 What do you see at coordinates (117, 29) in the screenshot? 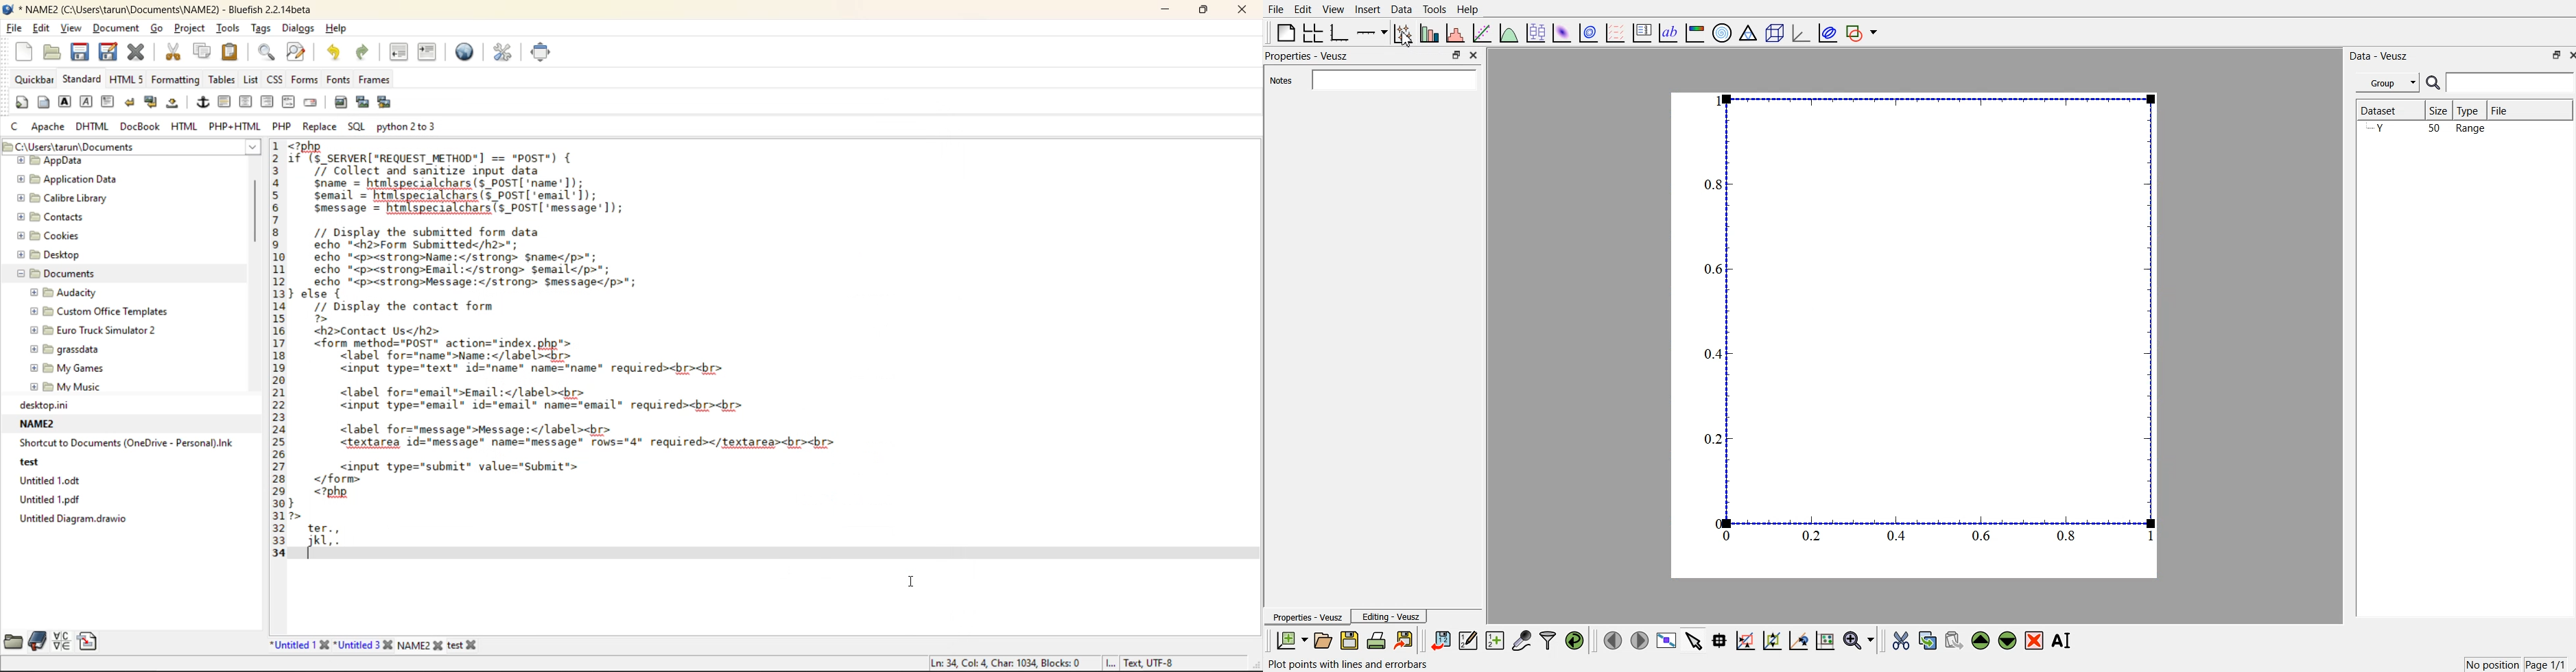
I see `document` at bounding box center [117, 29].